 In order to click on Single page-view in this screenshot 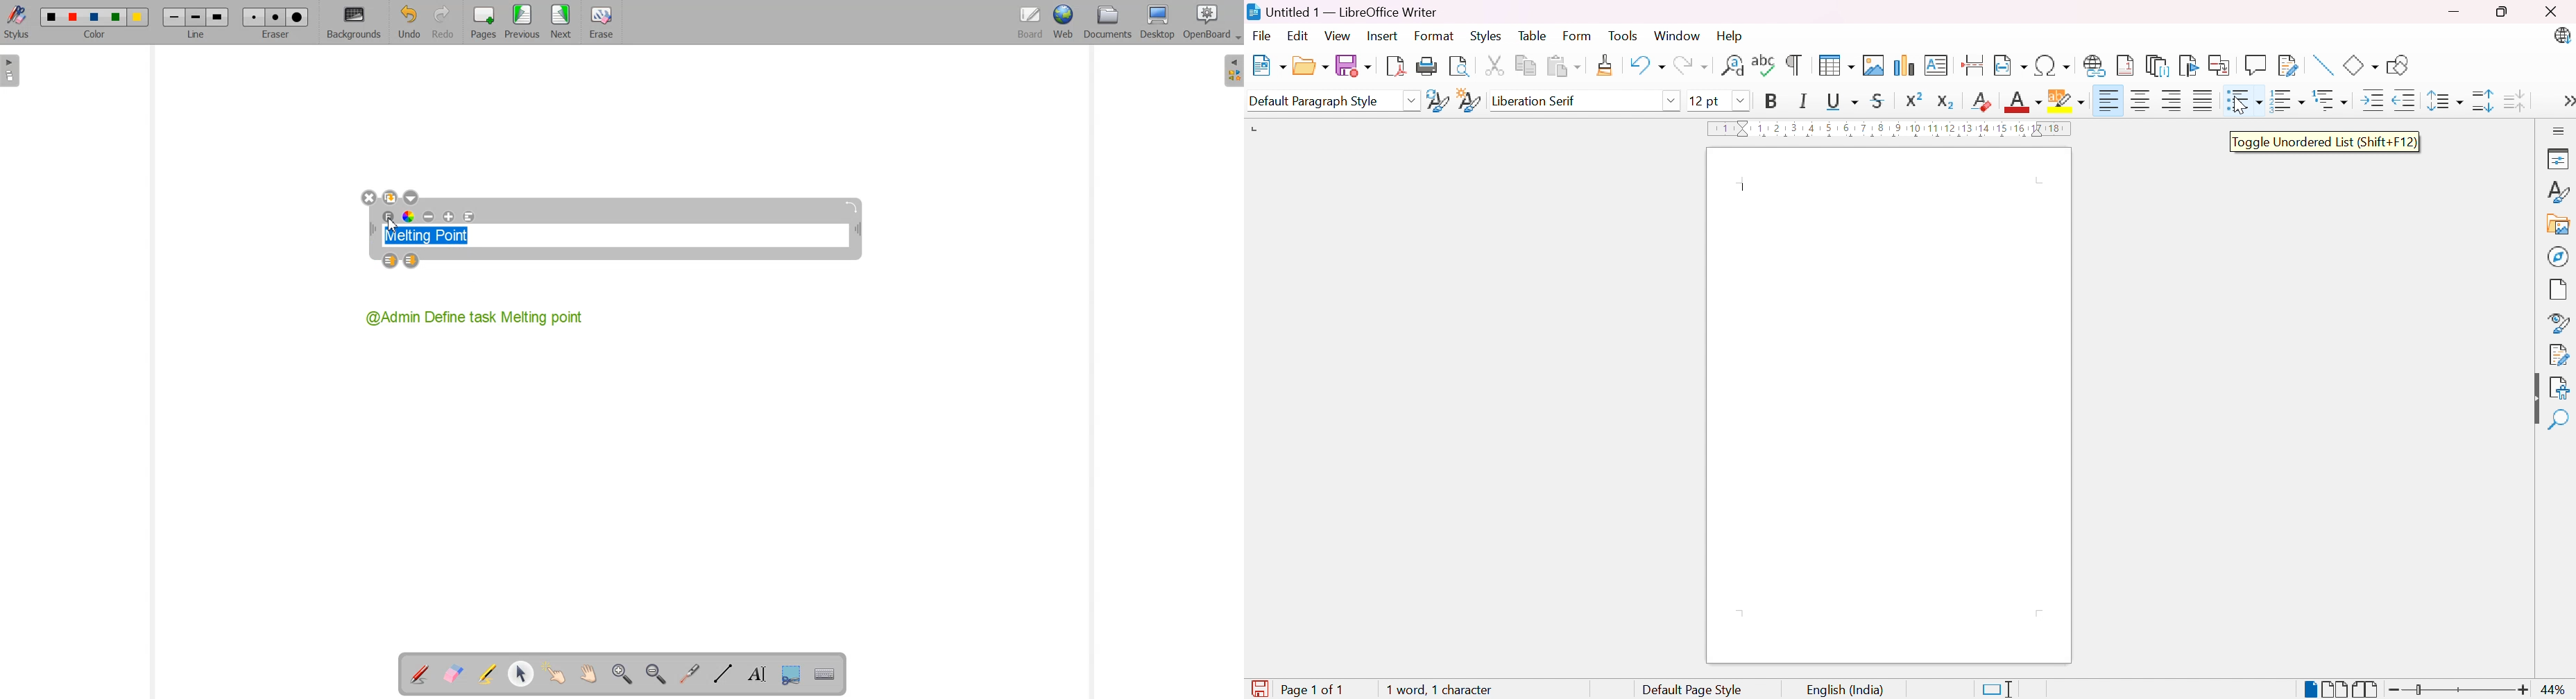, I will do `click(2309, 690)`.